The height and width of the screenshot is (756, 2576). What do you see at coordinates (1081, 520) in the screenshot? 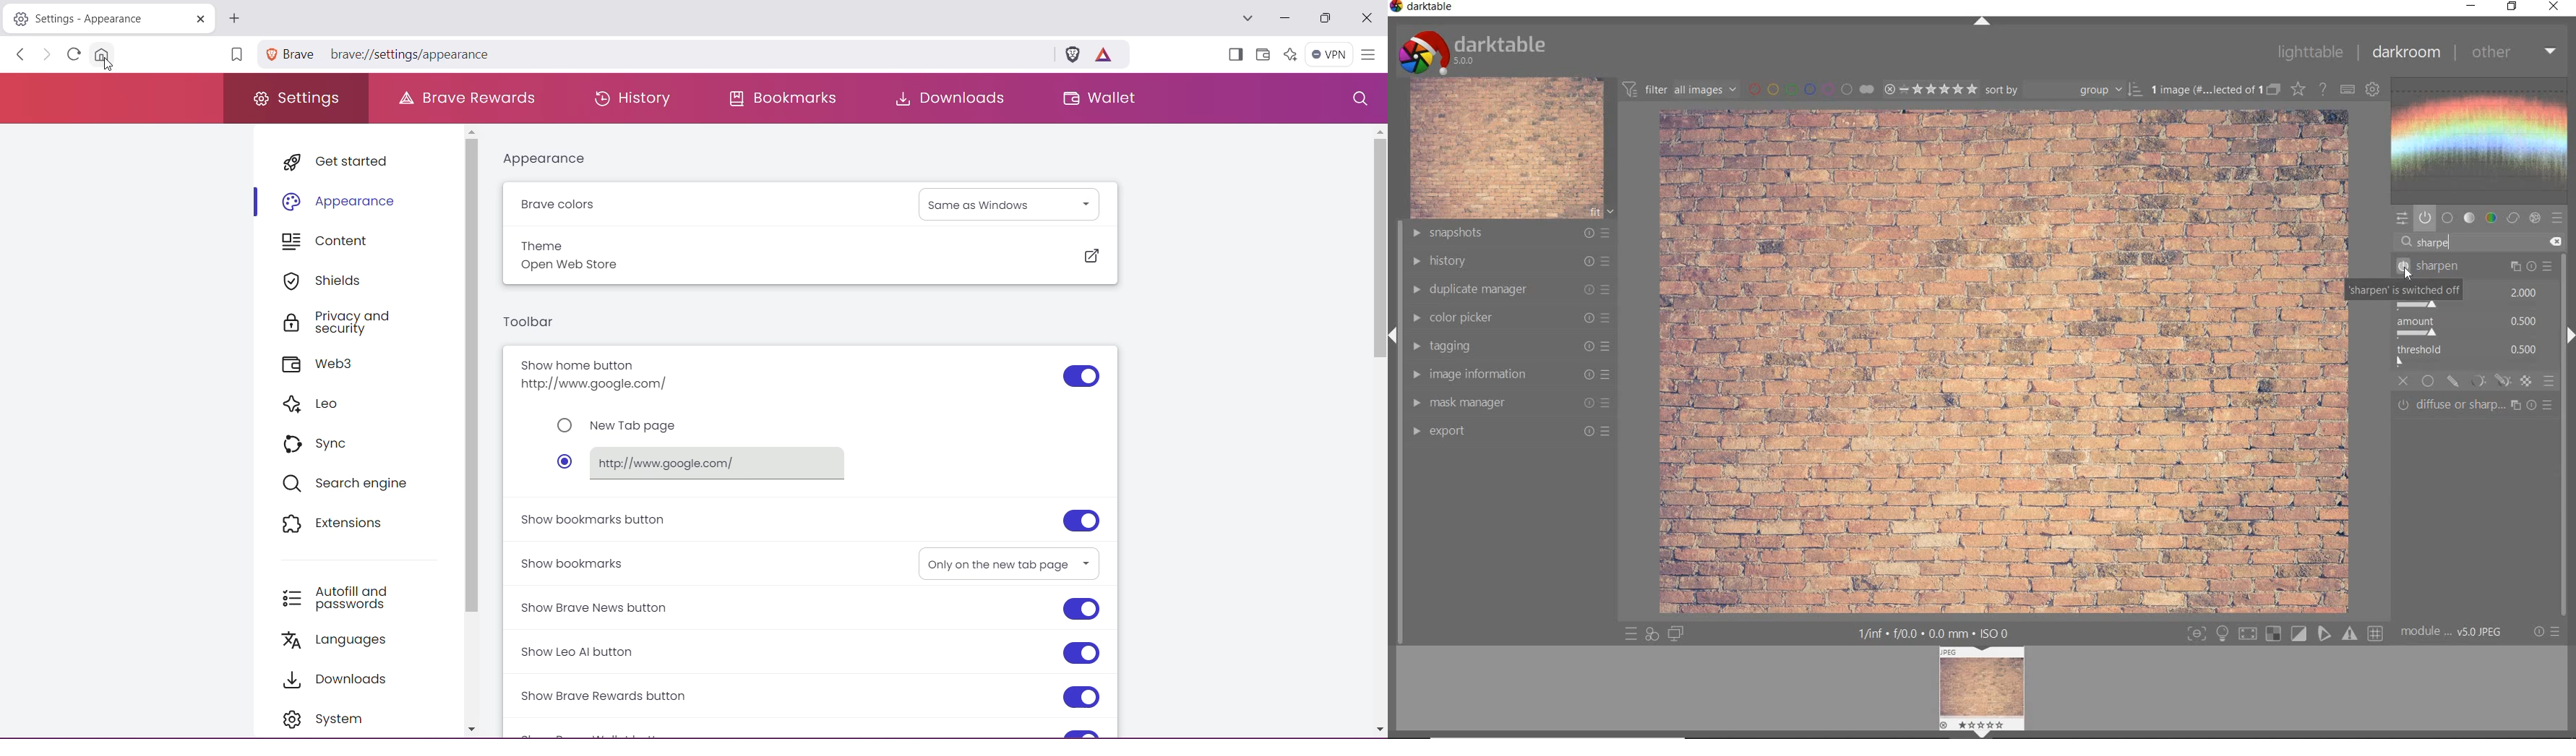
I see `Click to show bookmarks button` at bounding box center [1081, 520].